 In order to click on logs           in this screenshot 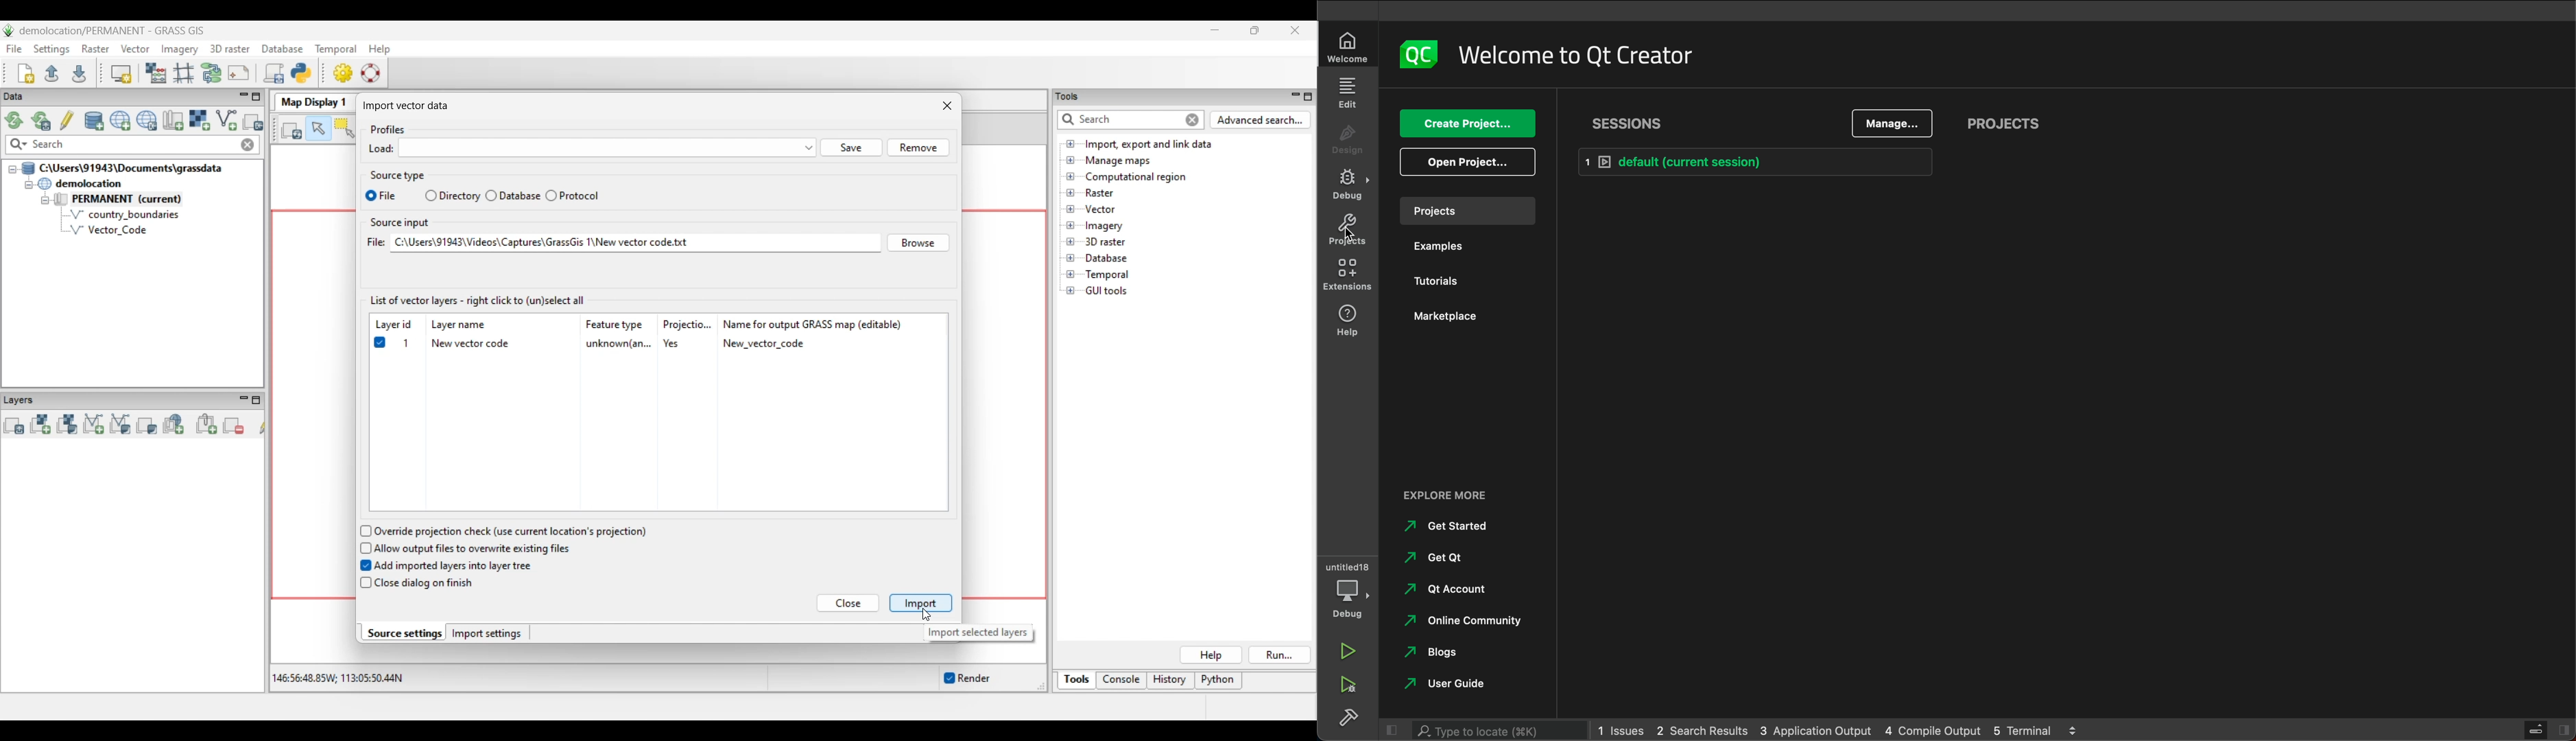, I will do `click(2079, 729)`.